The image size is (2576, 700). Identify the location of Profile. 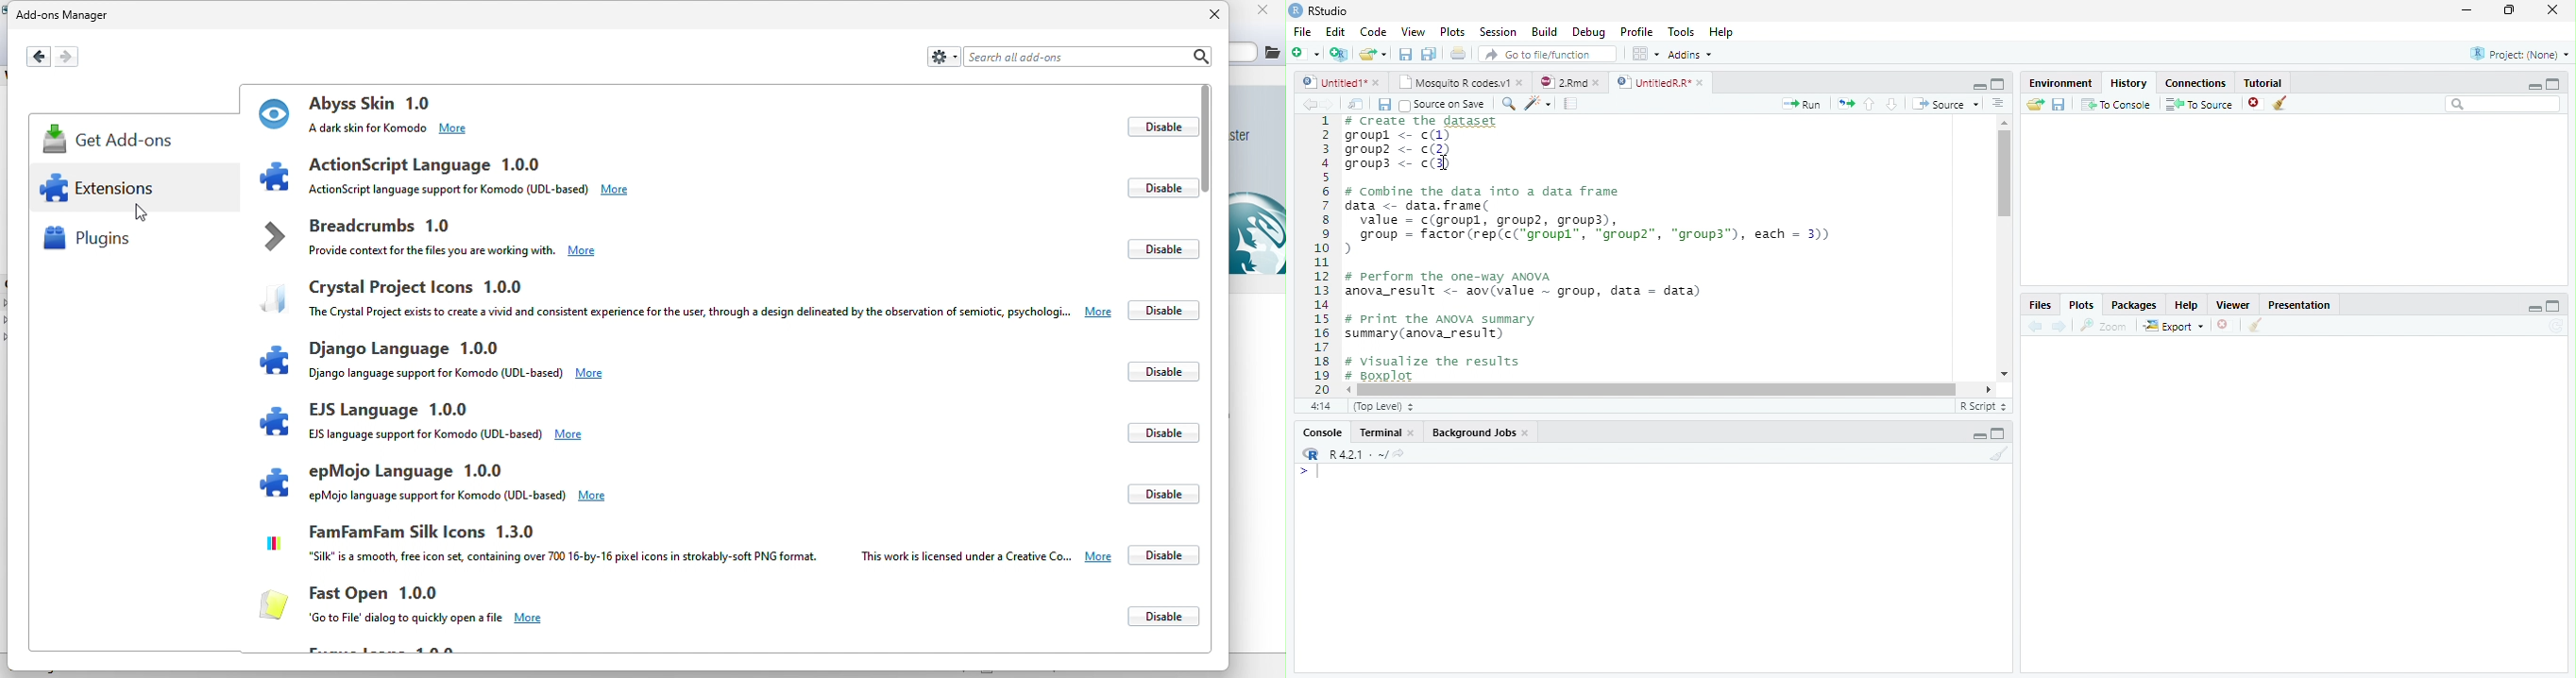
(1635, 32).